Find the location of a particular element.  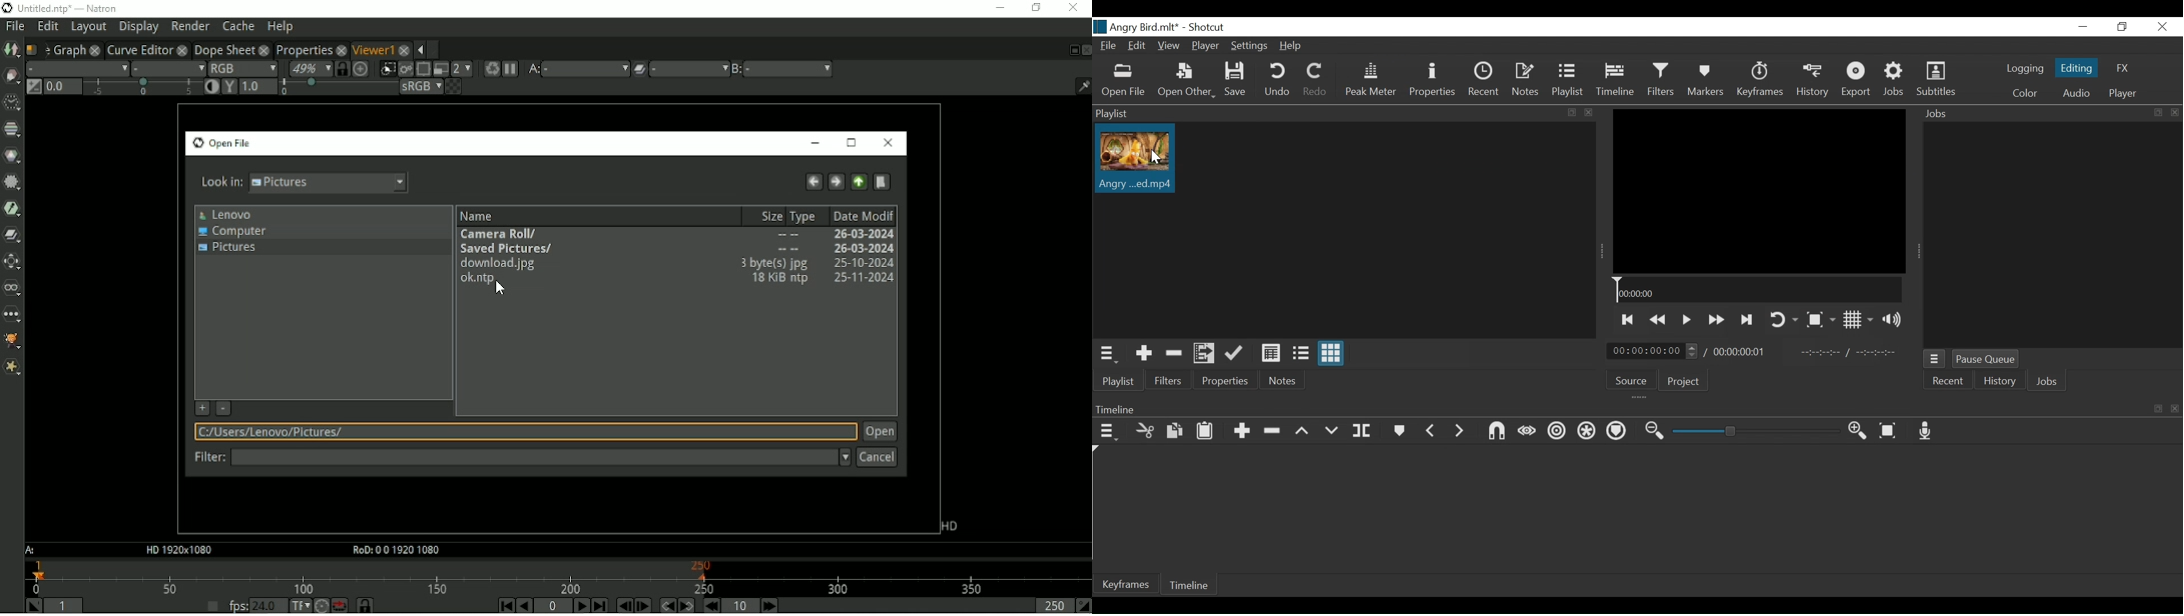

Cut is located at coordinates (1145, 431).